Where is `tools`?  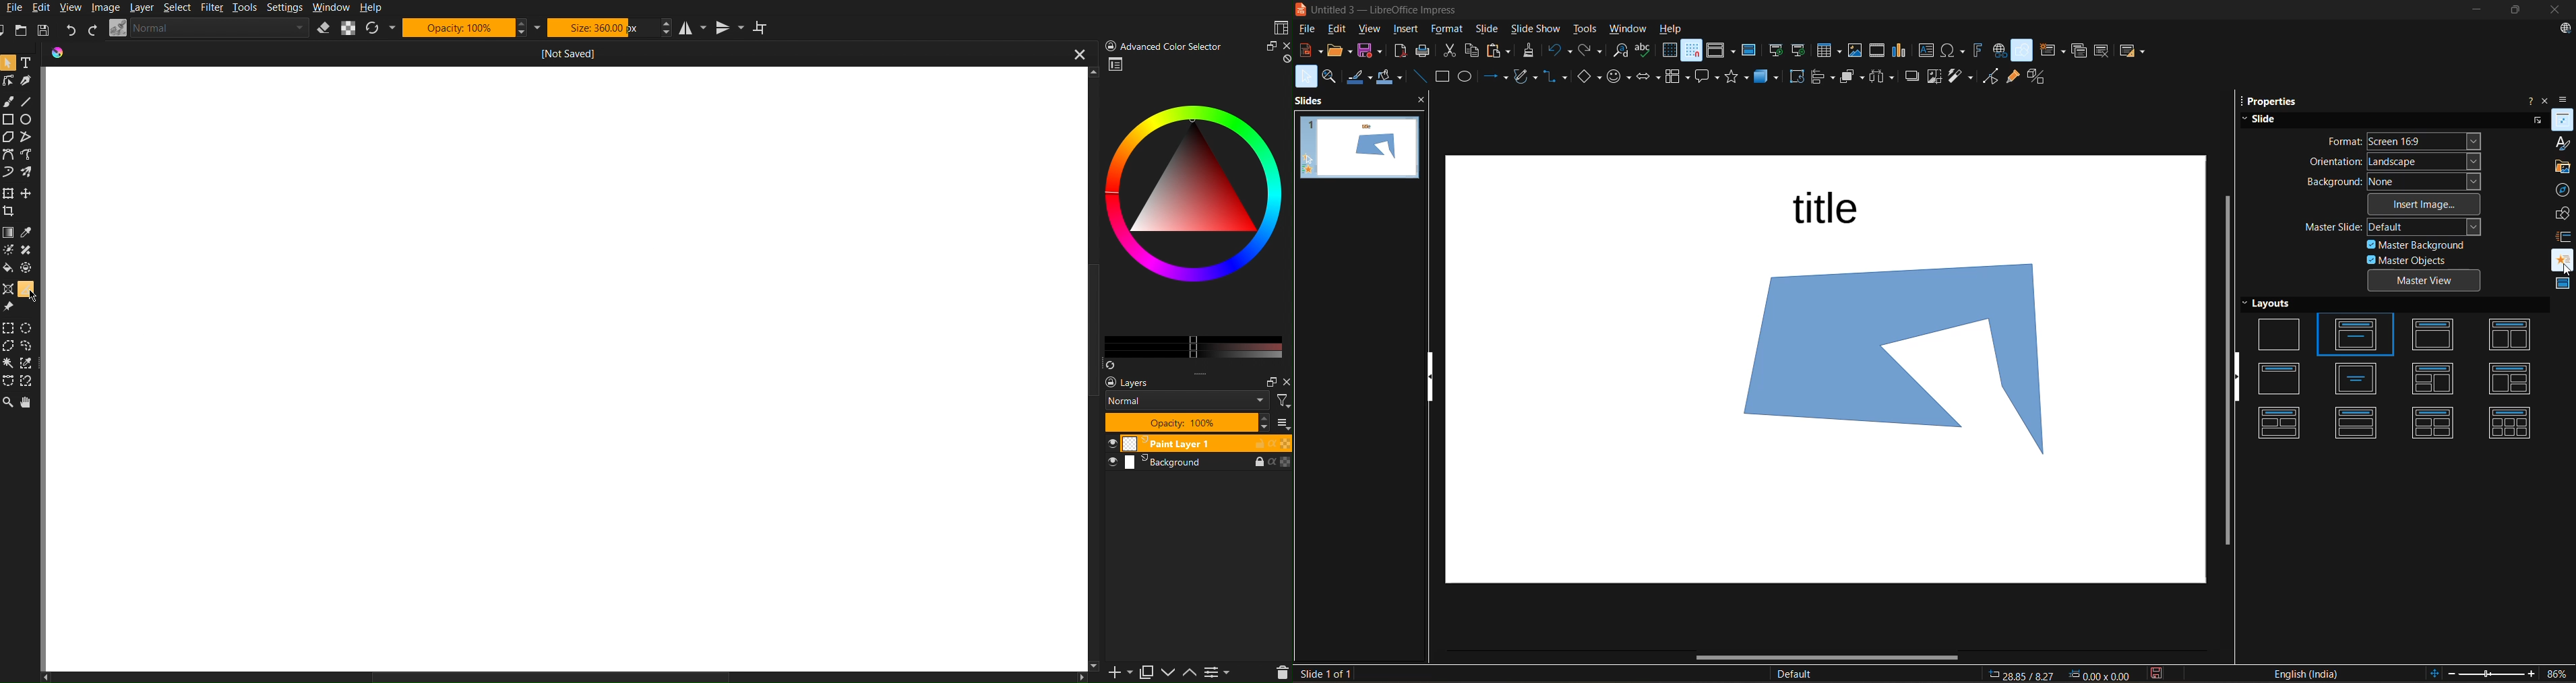 tools is located at coordinates (1590, 29).